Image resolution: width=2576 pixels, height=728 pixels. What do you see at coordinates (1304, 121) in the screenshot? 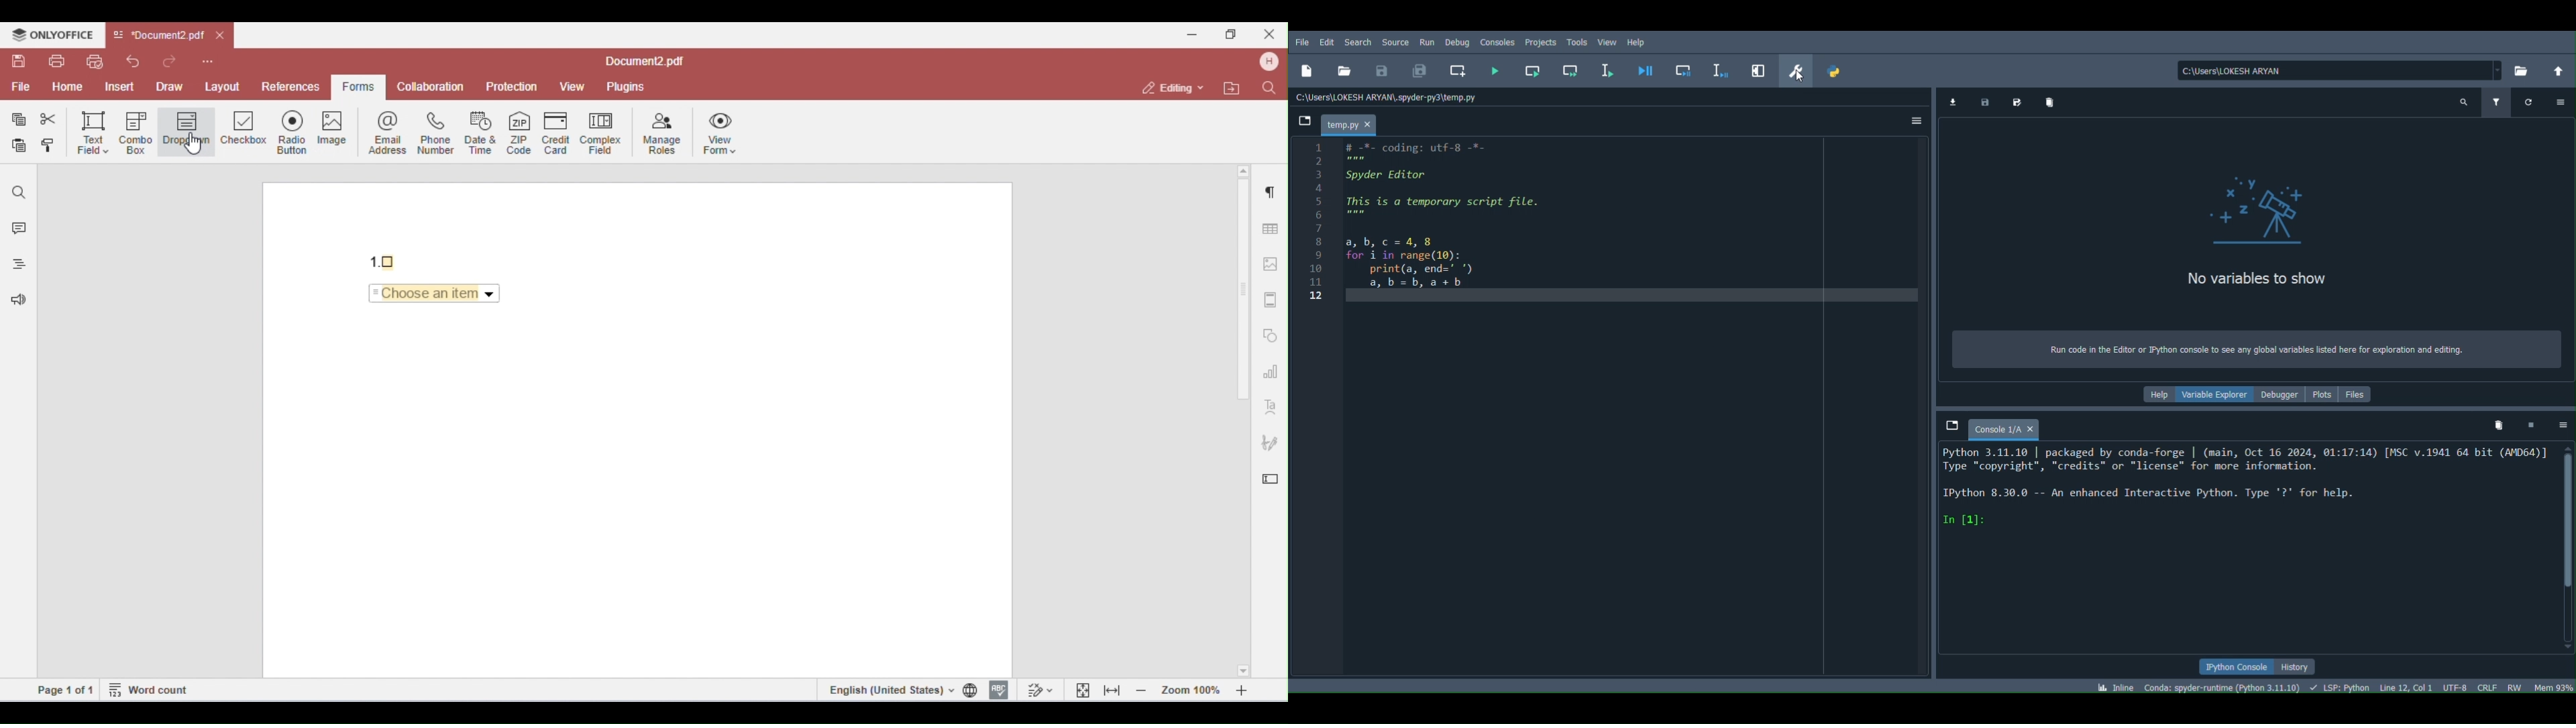
I see `Browse tabs` at bounding box center [1304, 121].